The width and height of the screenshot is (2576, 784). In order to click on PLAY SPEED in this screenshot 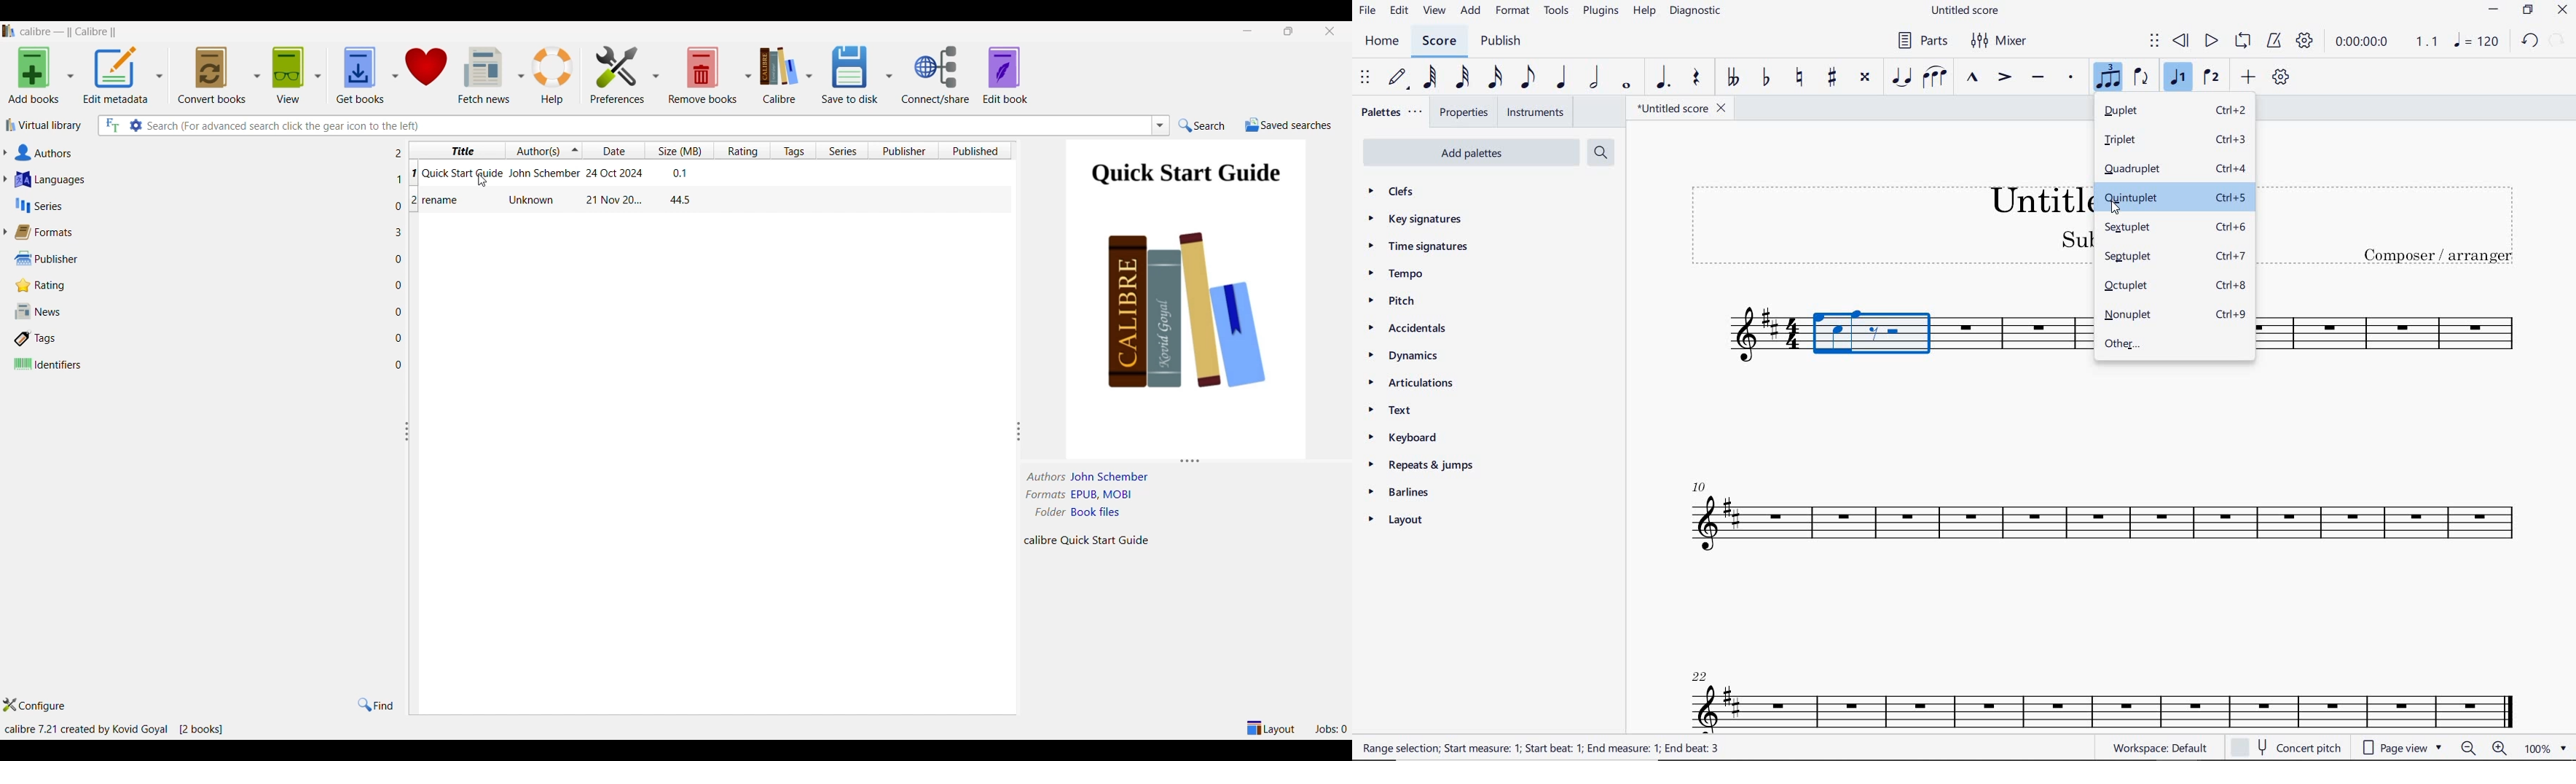, I will do `click(2387, 43)`.